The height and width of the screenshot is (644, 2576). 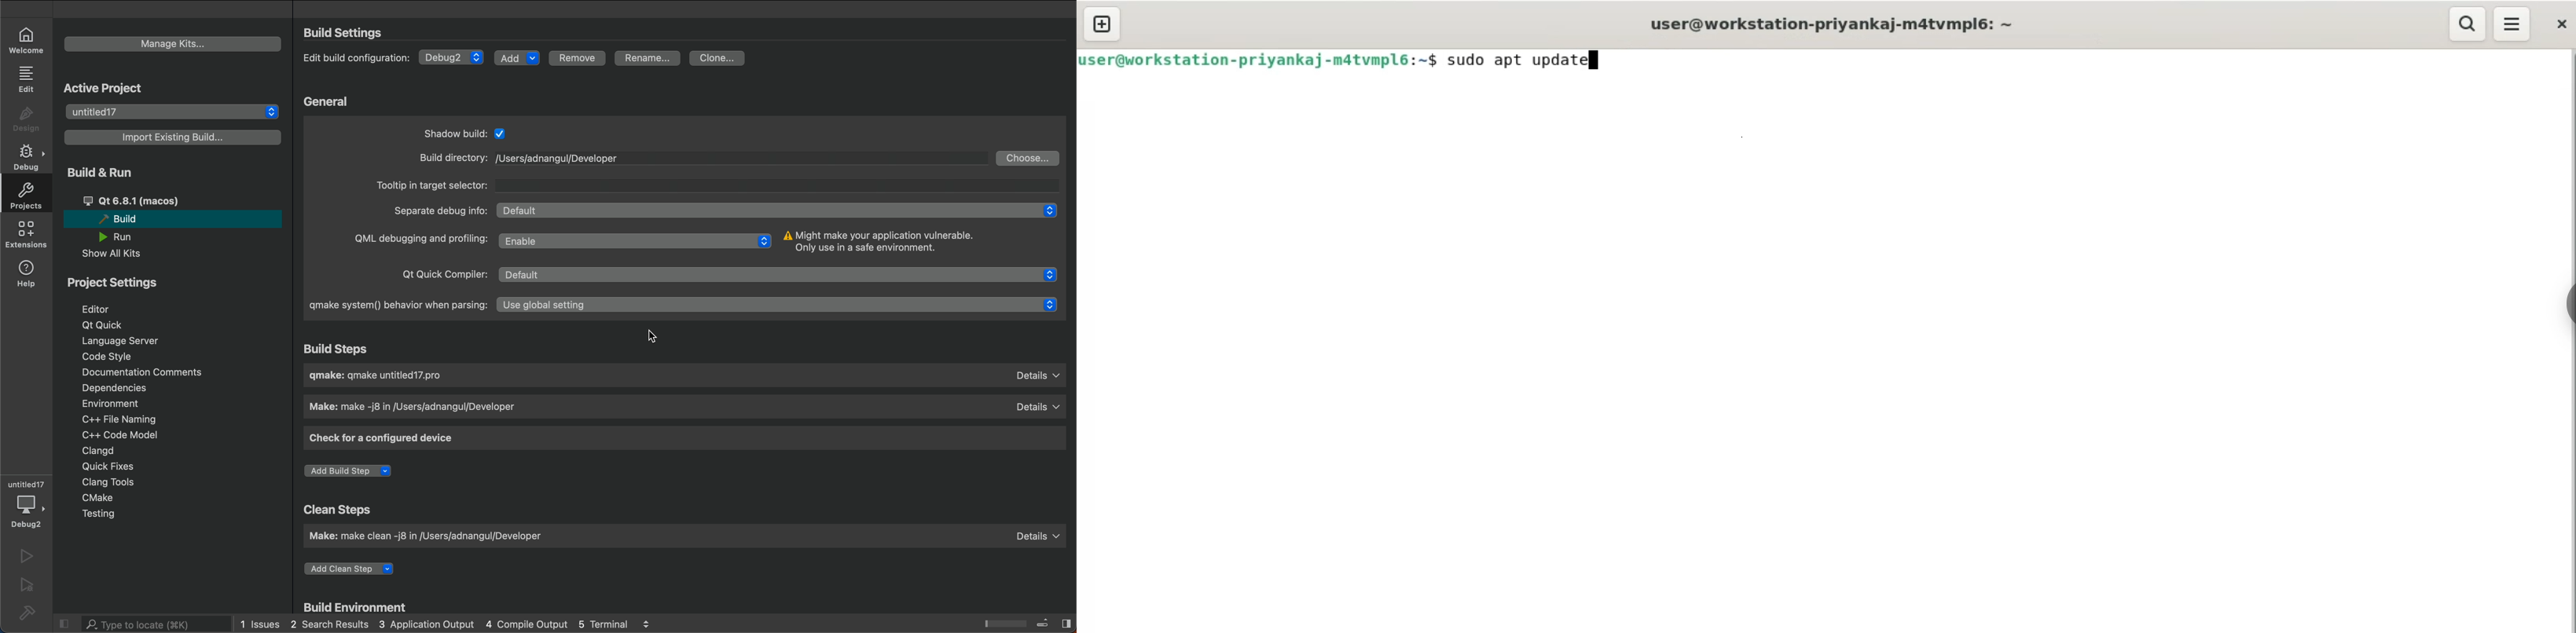 I want to click on build and run, so click(x=174, y=174).